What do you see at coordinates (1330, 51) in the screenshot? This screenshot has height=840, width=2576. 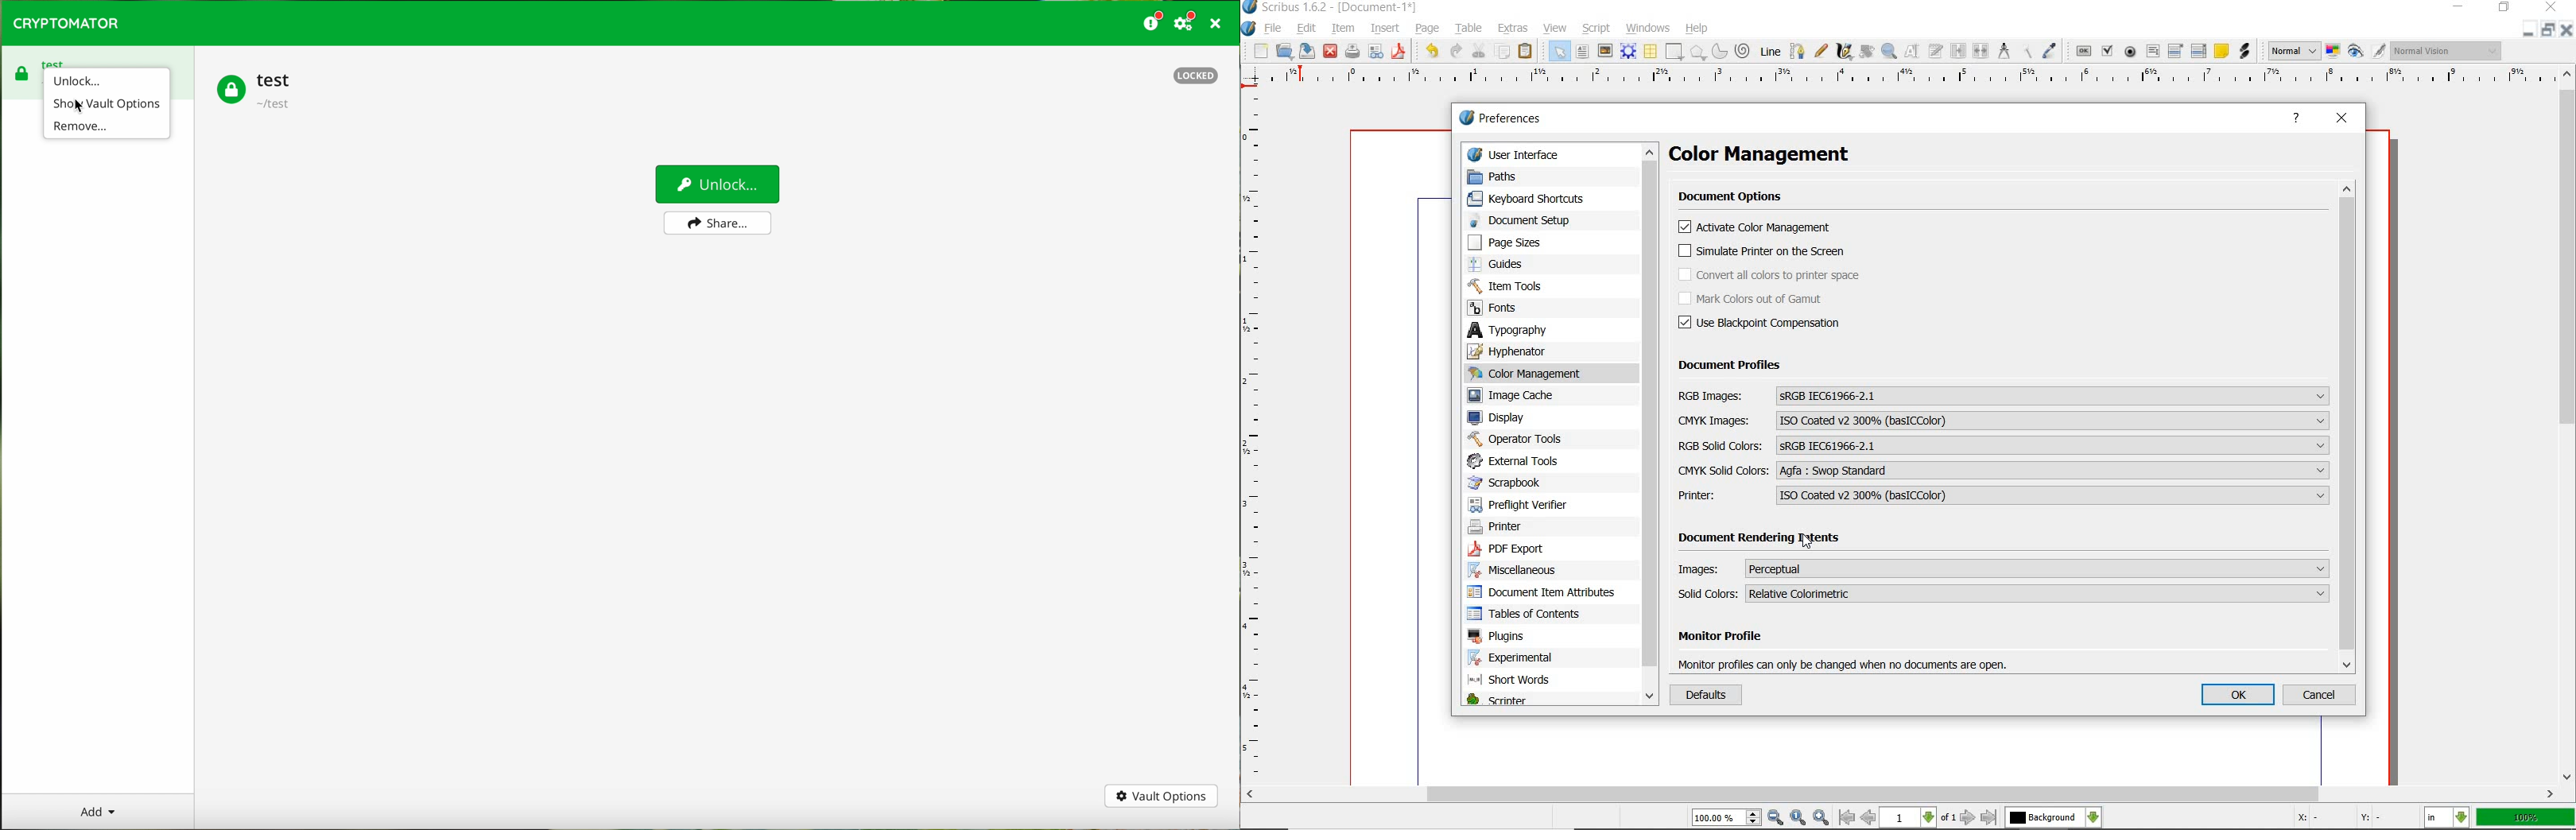 I see `close` at bounding box center [1330, 51].